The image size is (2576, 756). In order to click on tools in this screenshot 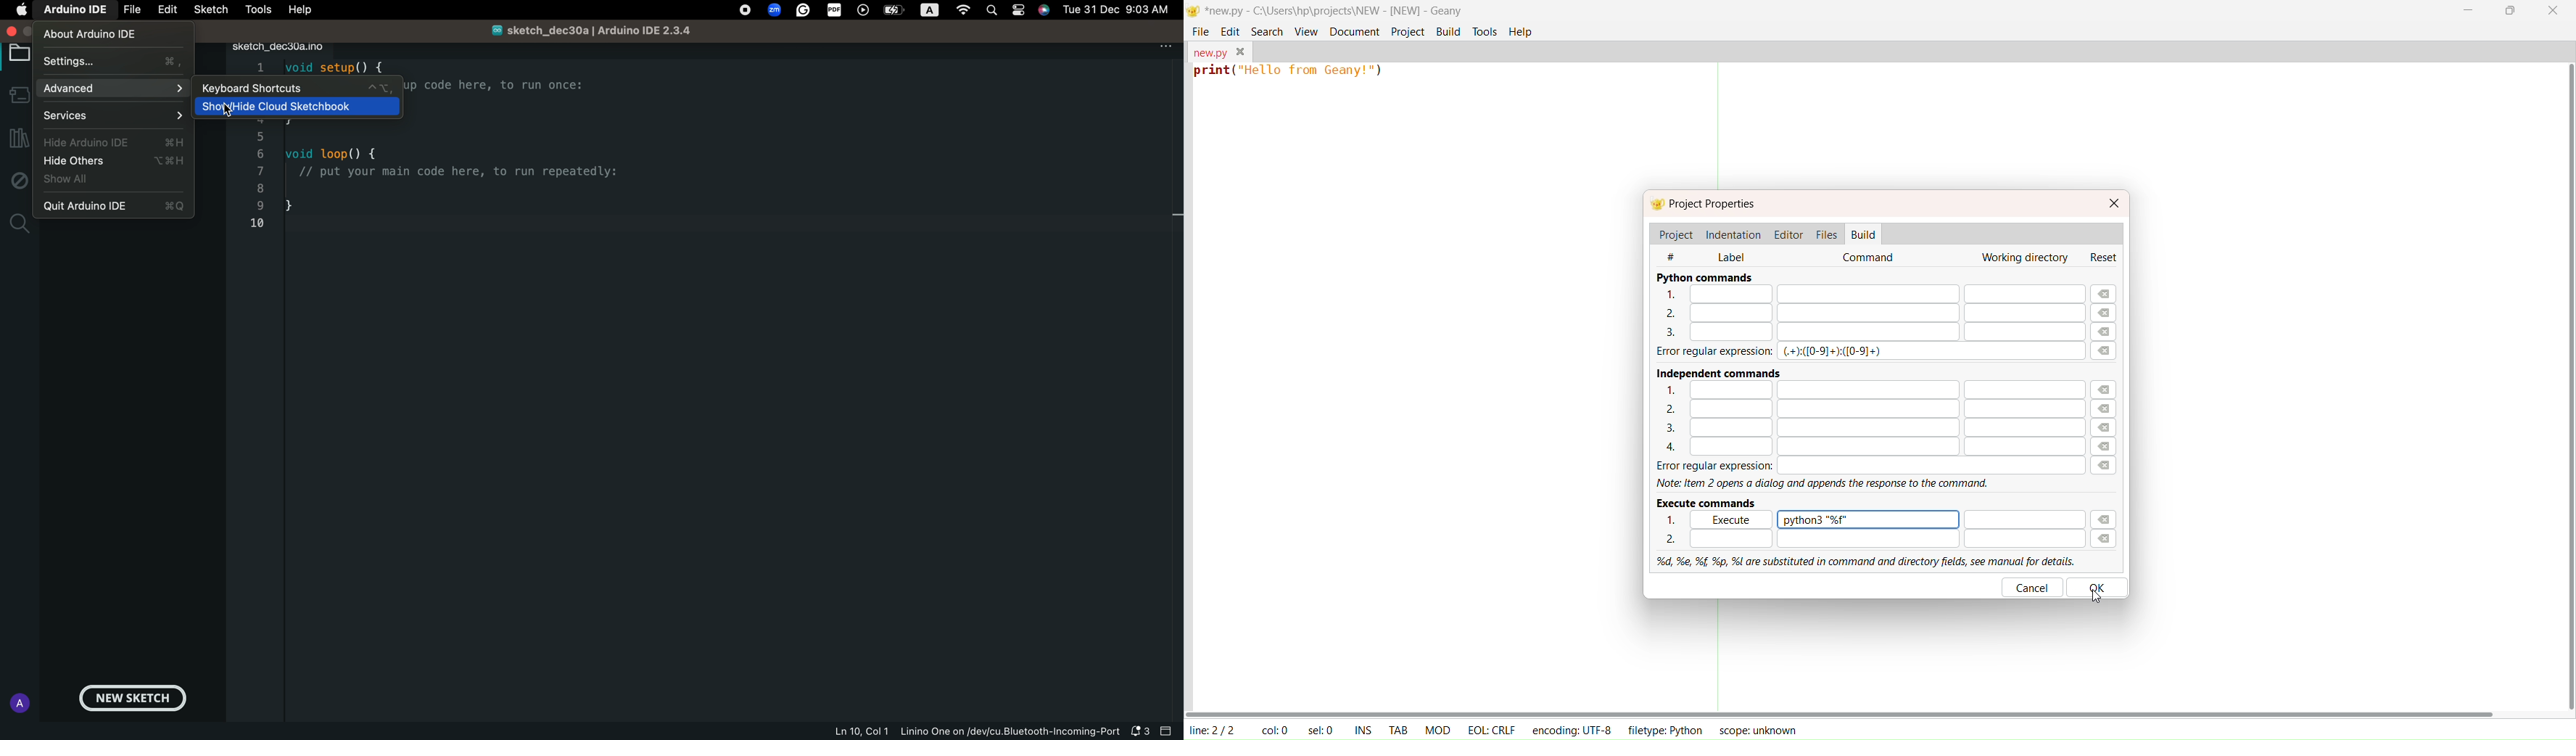, I will do `click(1485, 32)`.